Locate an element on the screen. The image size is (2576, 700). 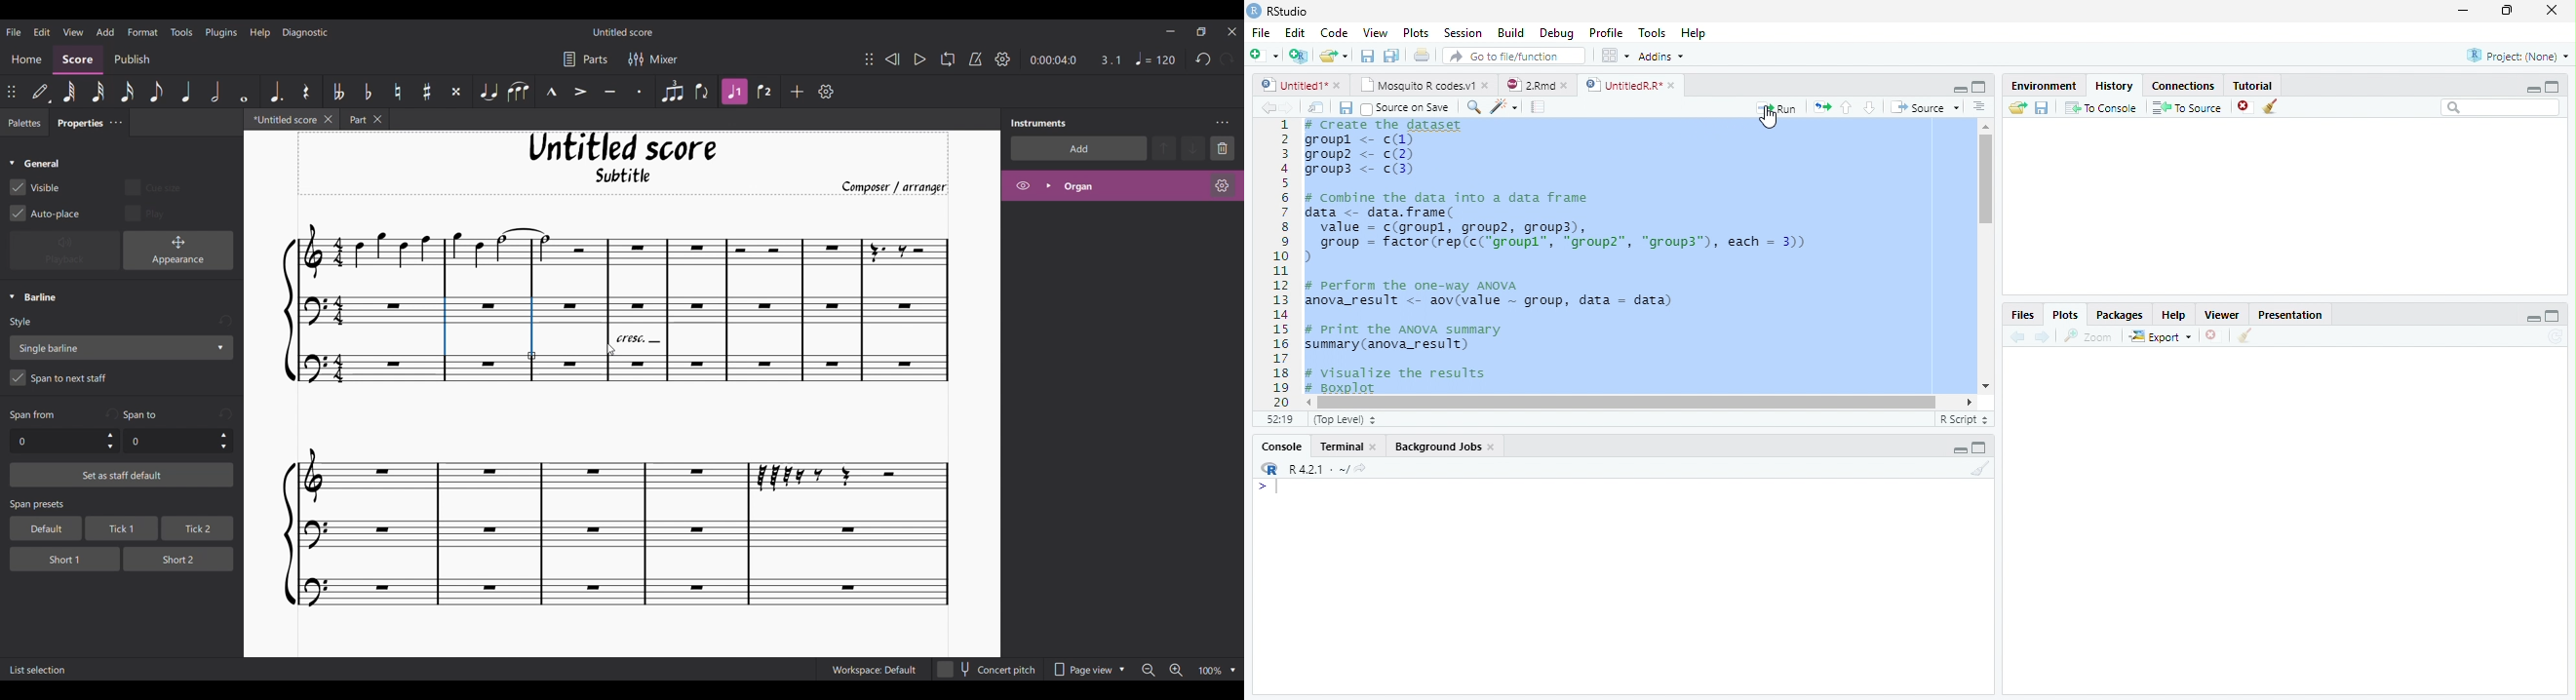
R 4.2.1 ~/ is located at coordinates (1319, 469).